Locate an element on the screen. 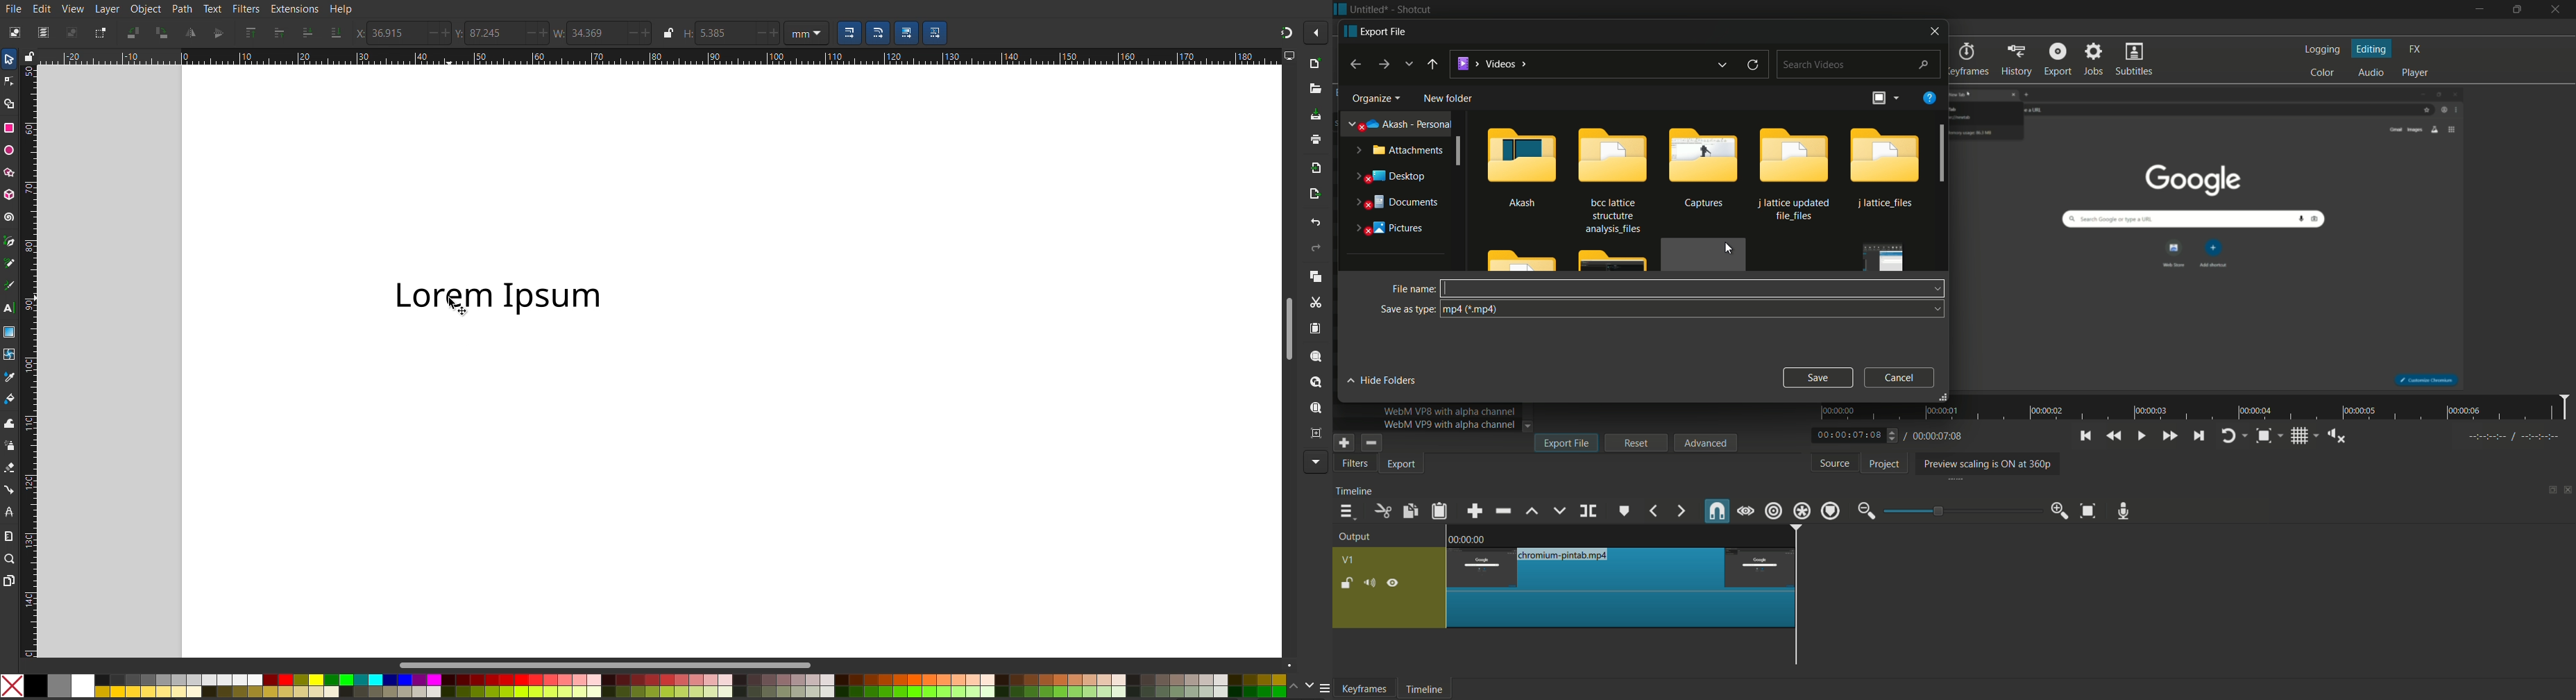  change layout is located at coordinates (1877, 99).